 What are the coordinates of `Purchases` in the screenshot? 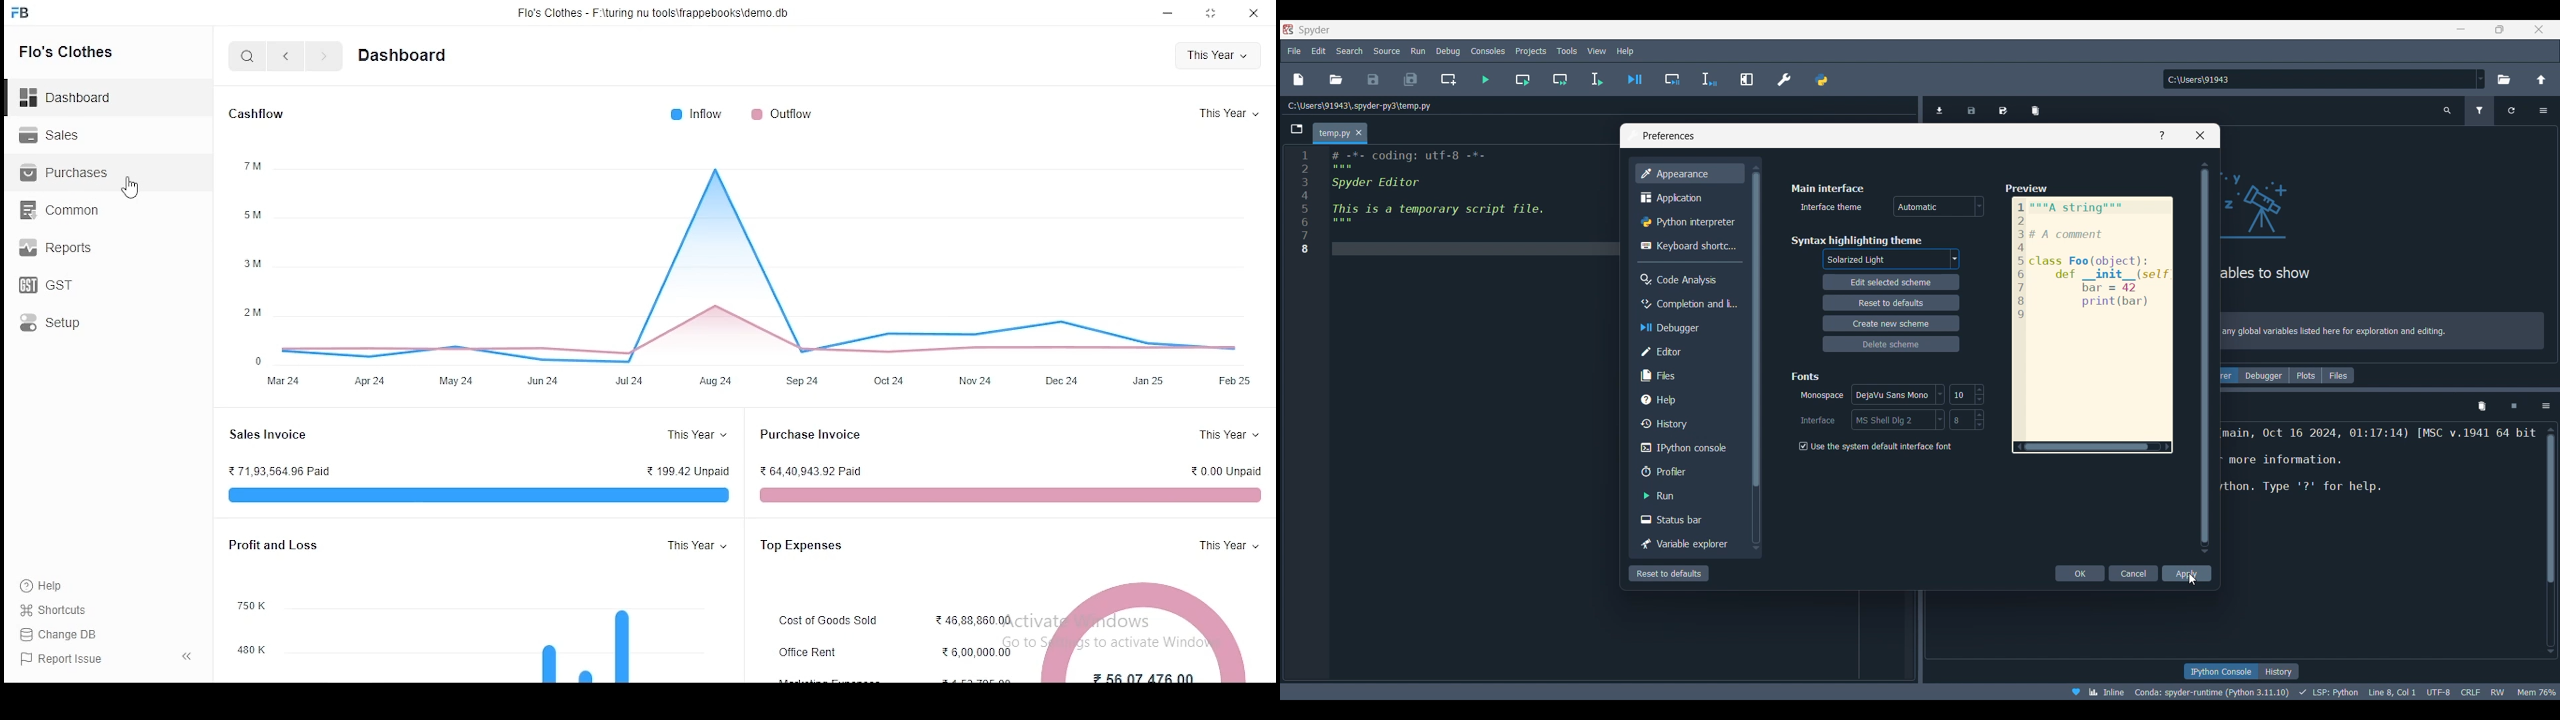 It's located at (65, 173).